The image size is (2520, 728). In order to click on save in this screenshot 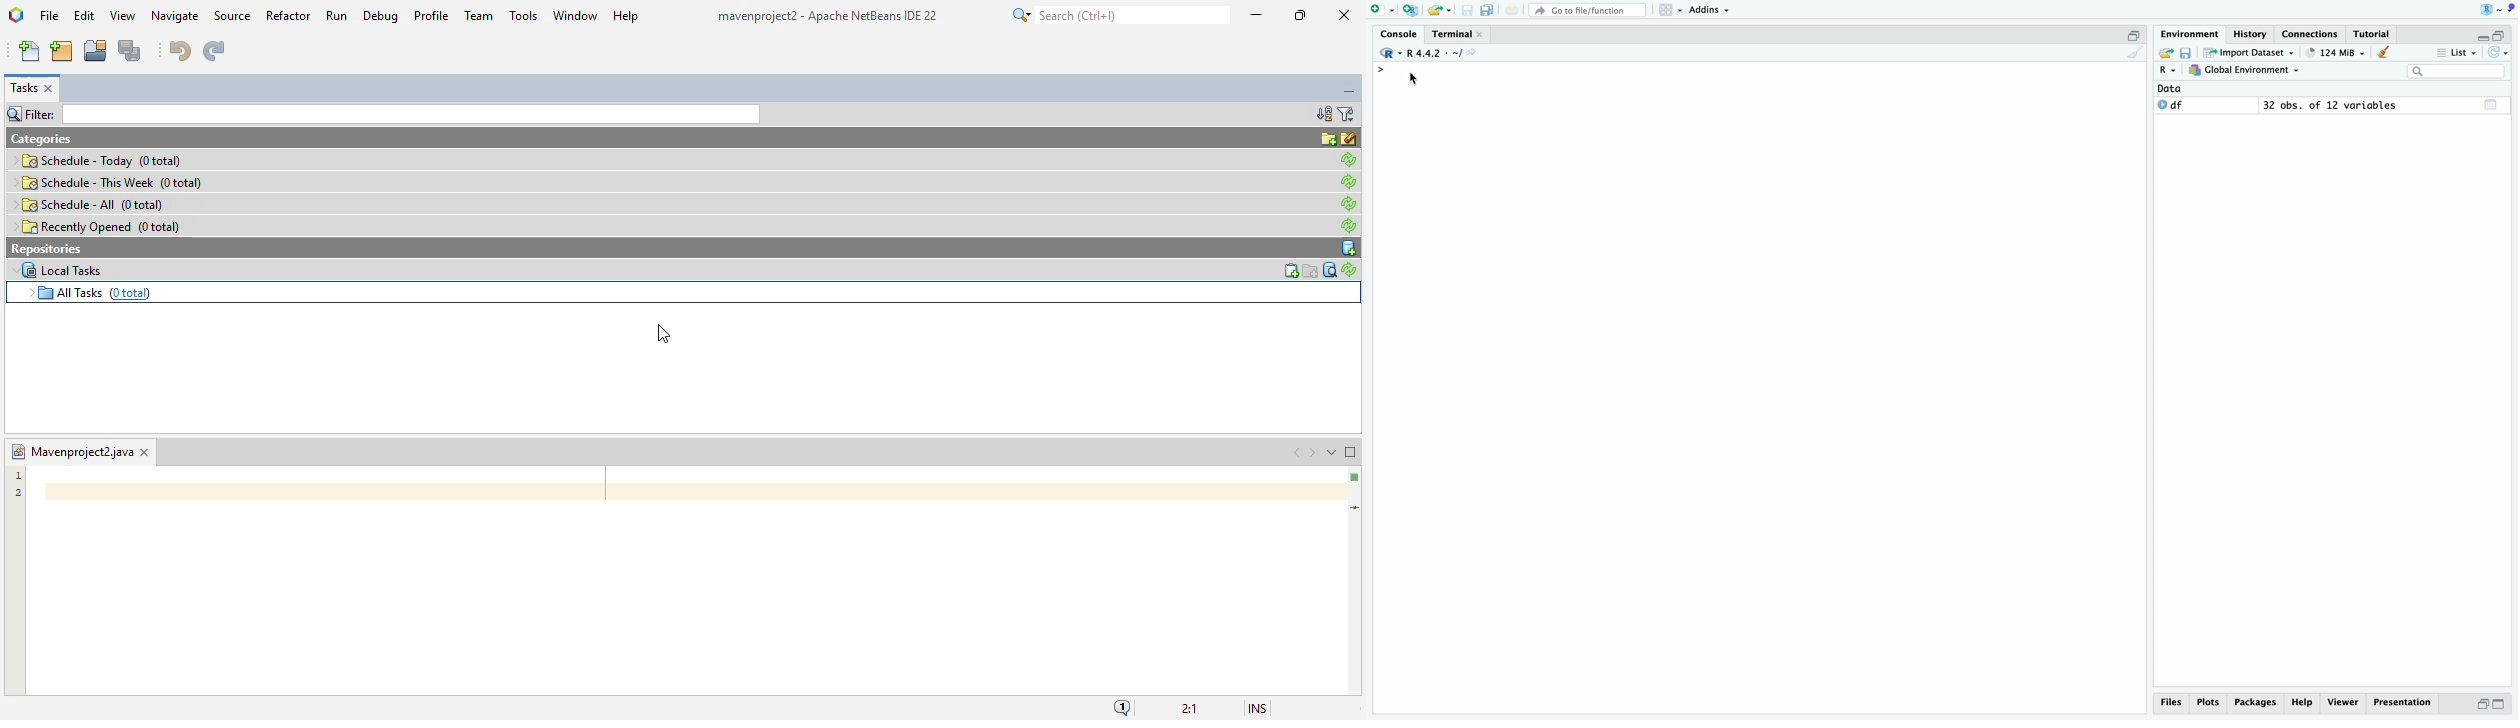, I will do `click(1468, 10)`.